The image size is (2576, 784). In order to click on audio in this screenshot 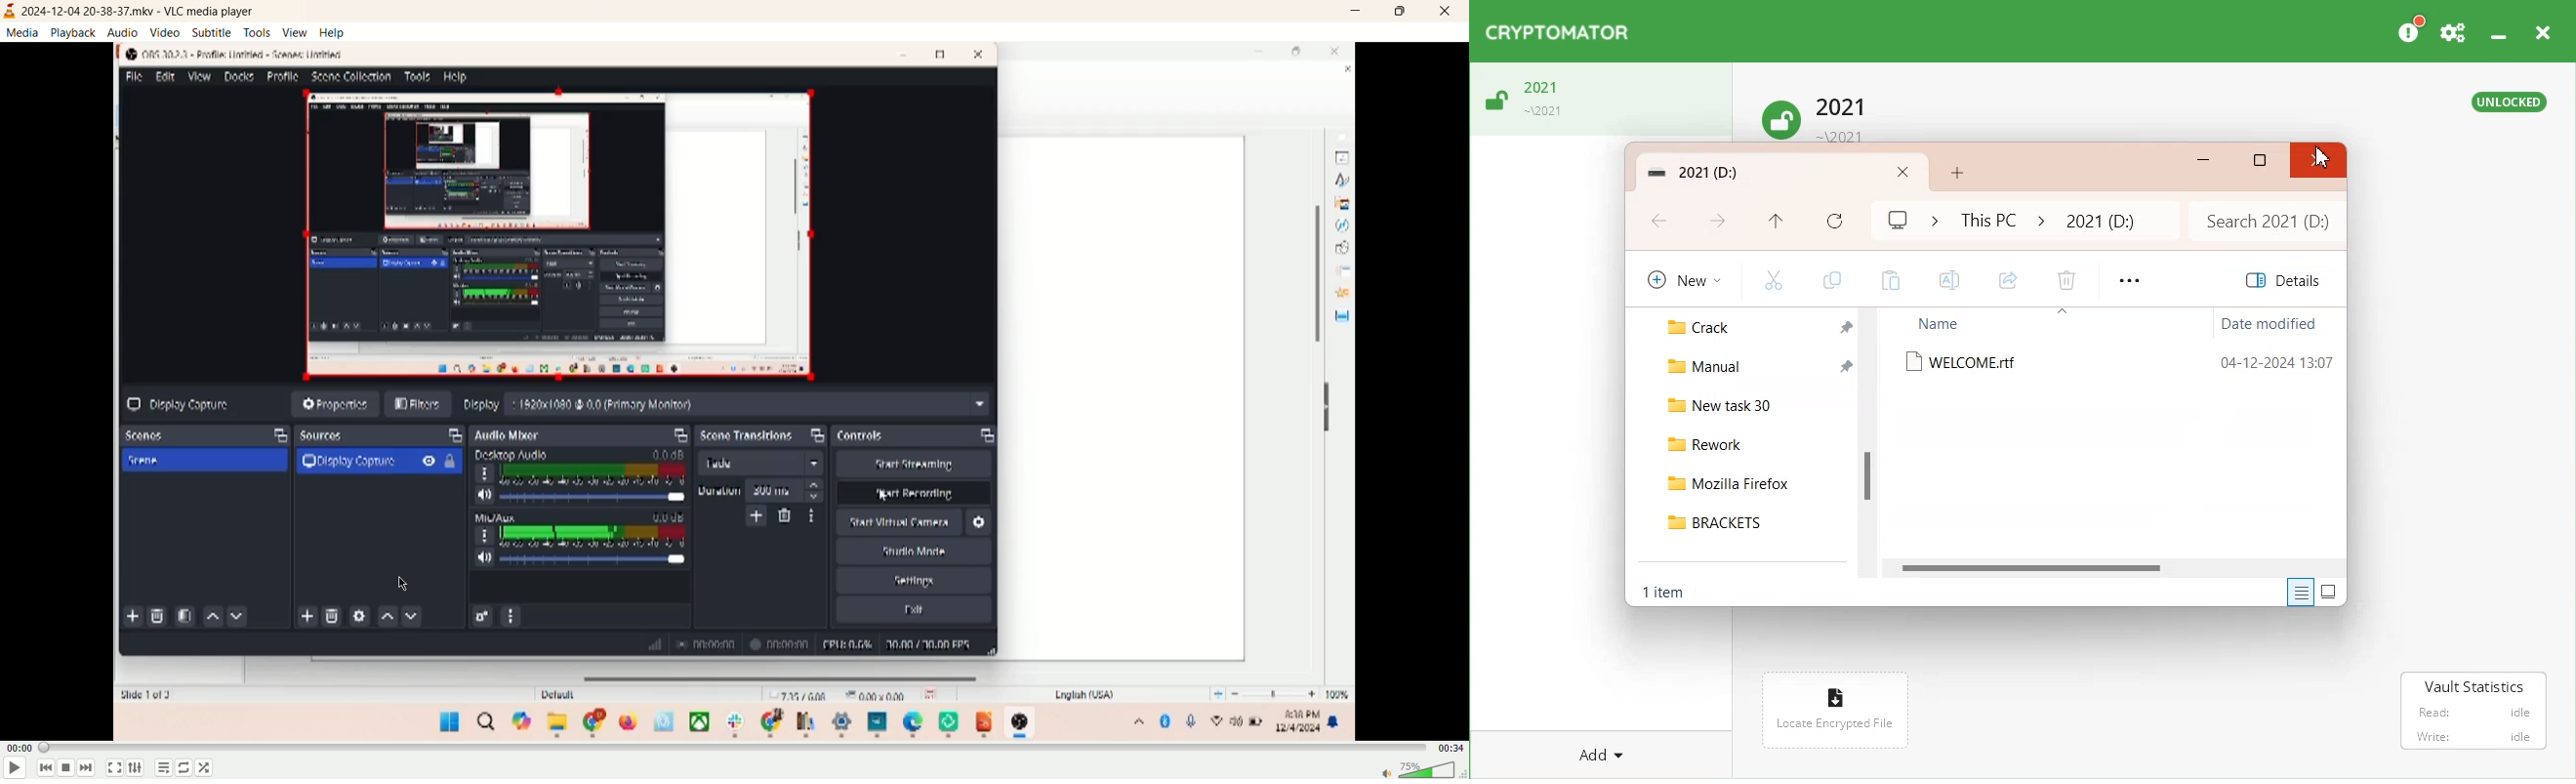, I will do `click(123, 32)`.